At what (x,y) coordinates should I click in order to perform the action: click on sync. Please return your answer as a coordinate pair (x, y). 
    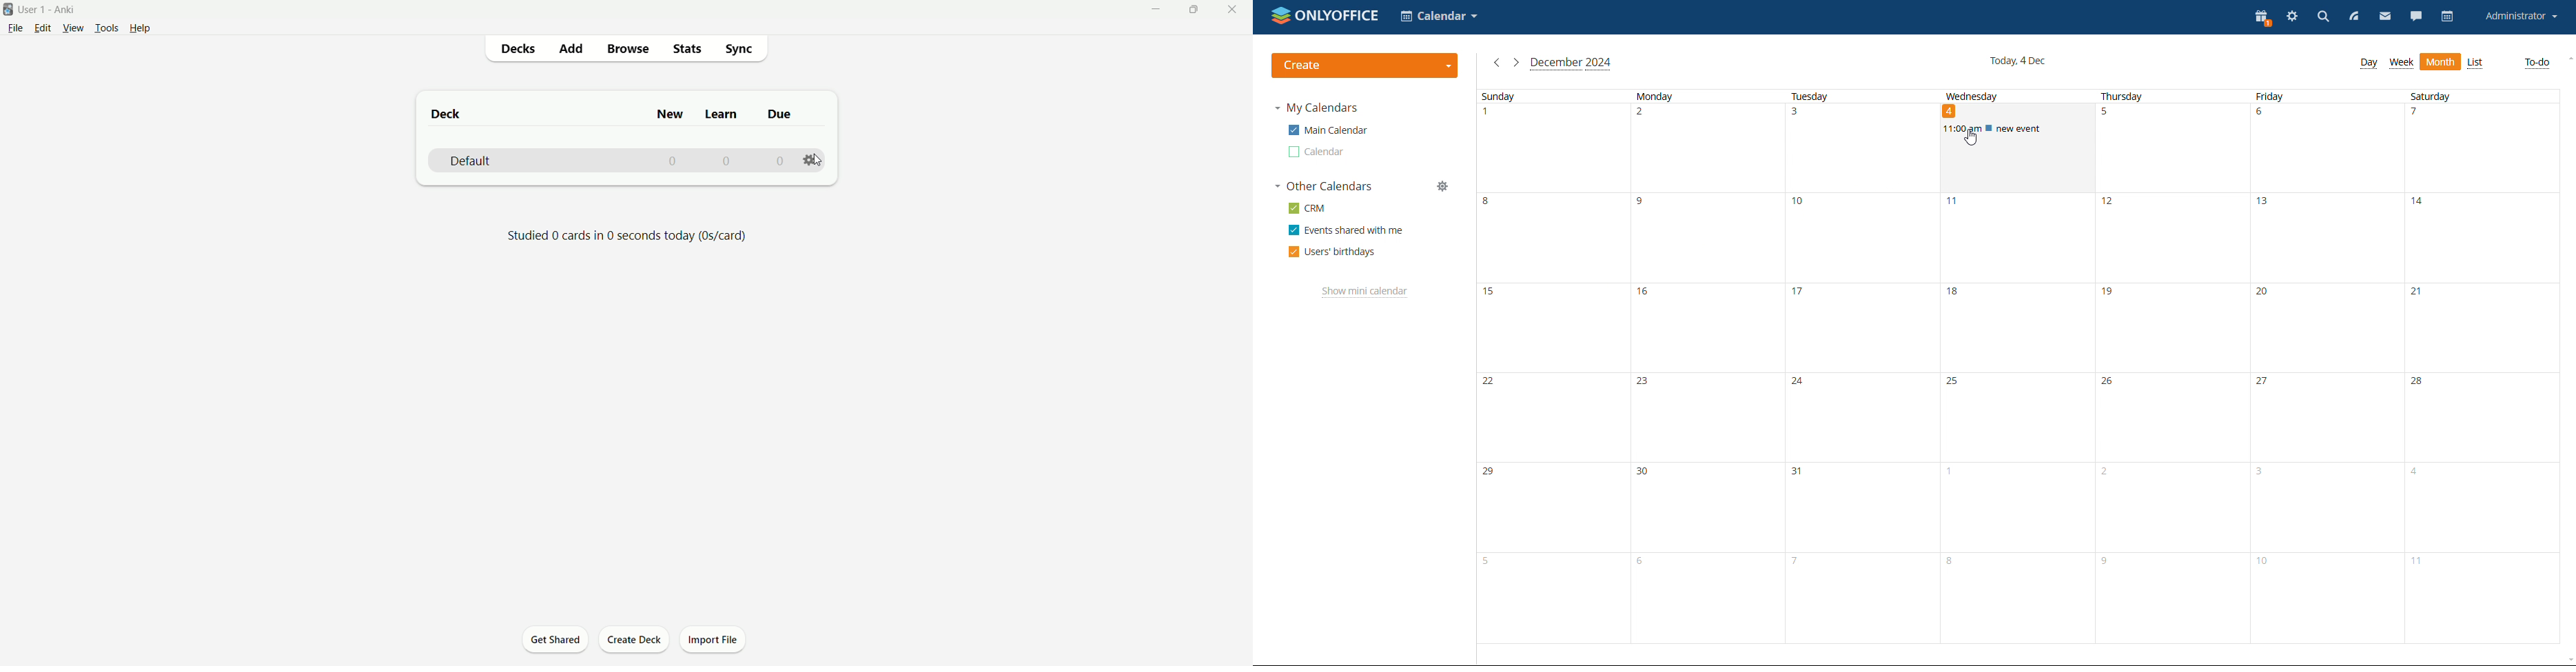
    Looking at the image, I should click on (737, 48).